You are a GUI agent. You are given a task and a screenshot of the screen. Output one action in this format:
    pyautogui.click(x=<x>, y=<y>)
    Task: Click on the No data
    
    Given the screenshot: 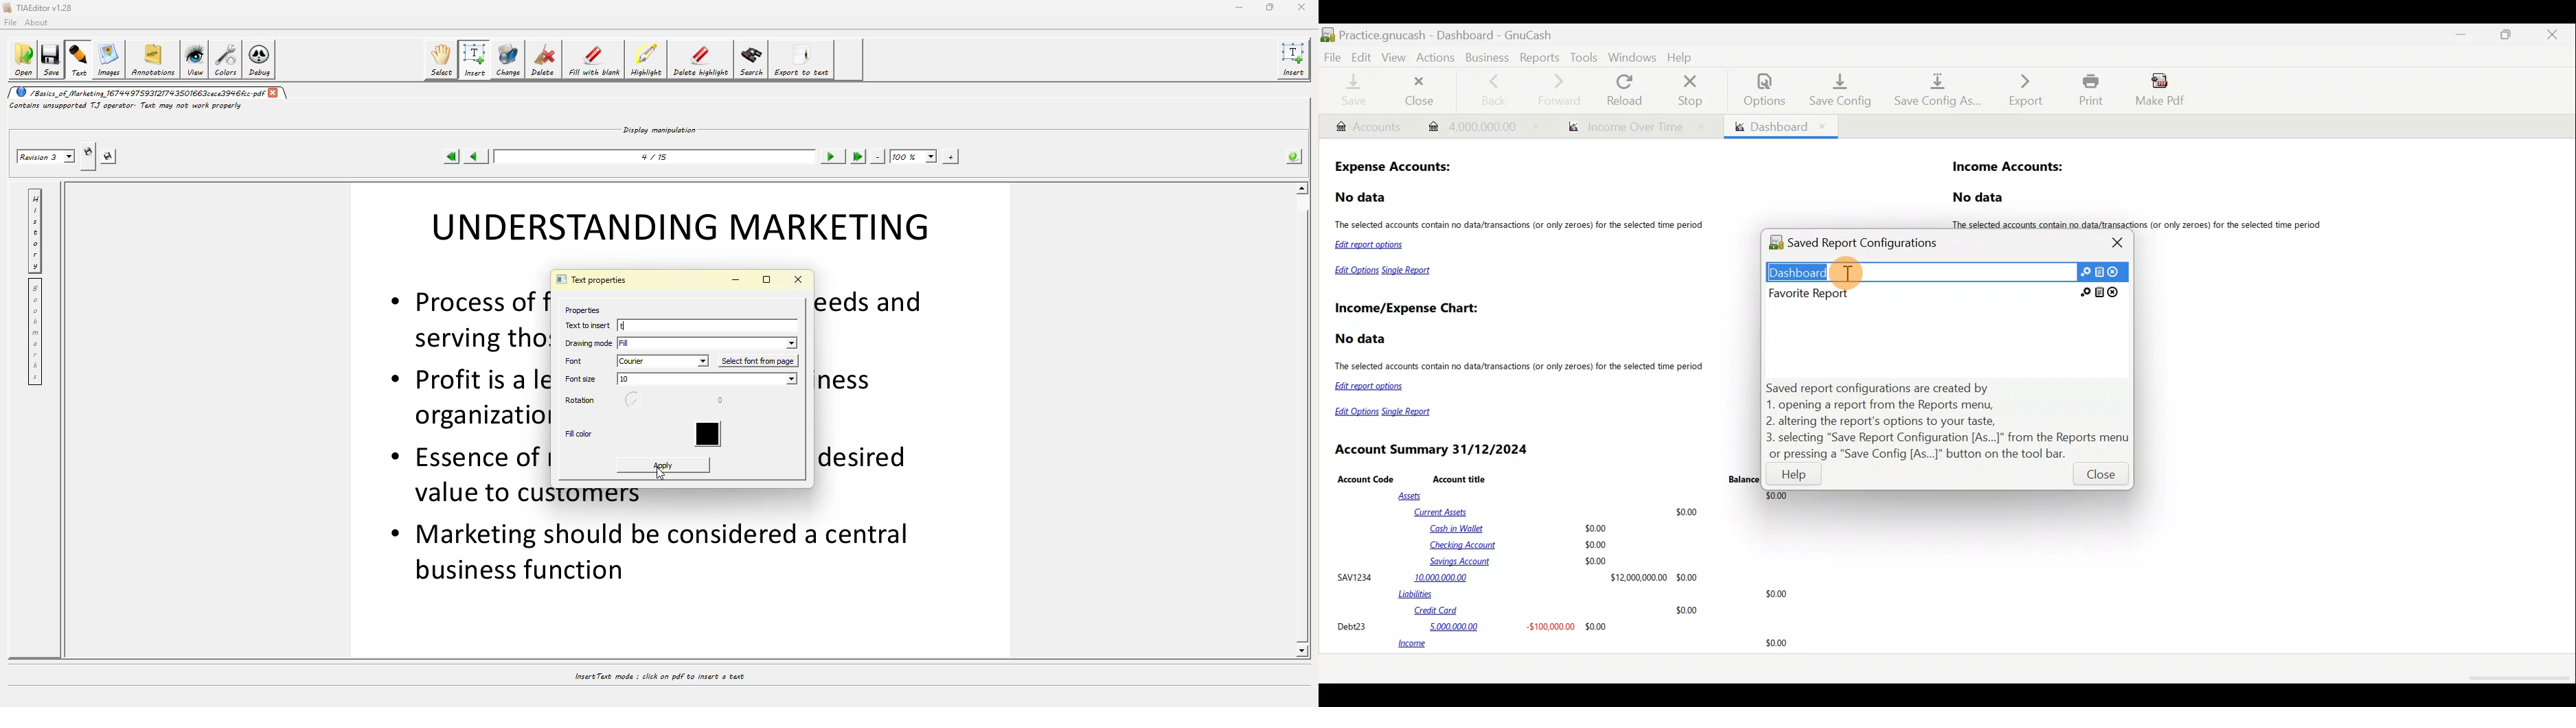 What is the action you would take?
    pyautogui.click(x=1362, y=339)
    